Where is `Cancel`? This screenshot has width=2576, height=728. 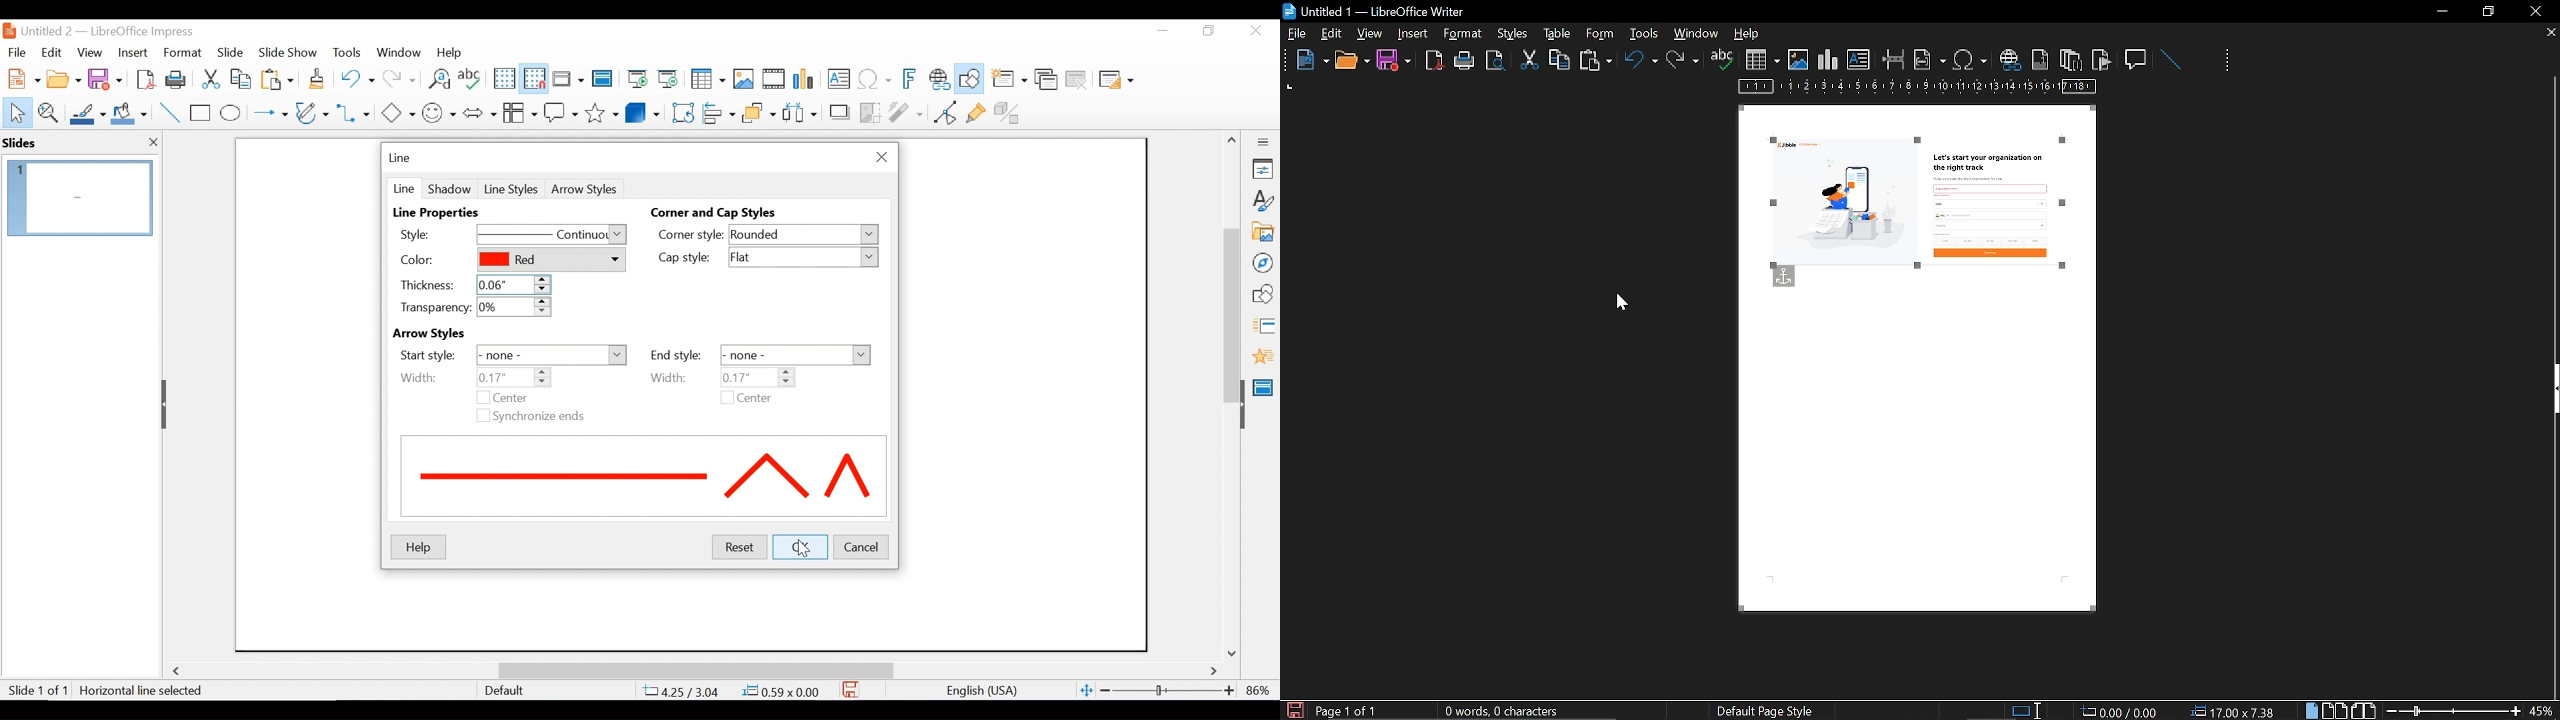 Cancel is located at coordinates (861, 545).